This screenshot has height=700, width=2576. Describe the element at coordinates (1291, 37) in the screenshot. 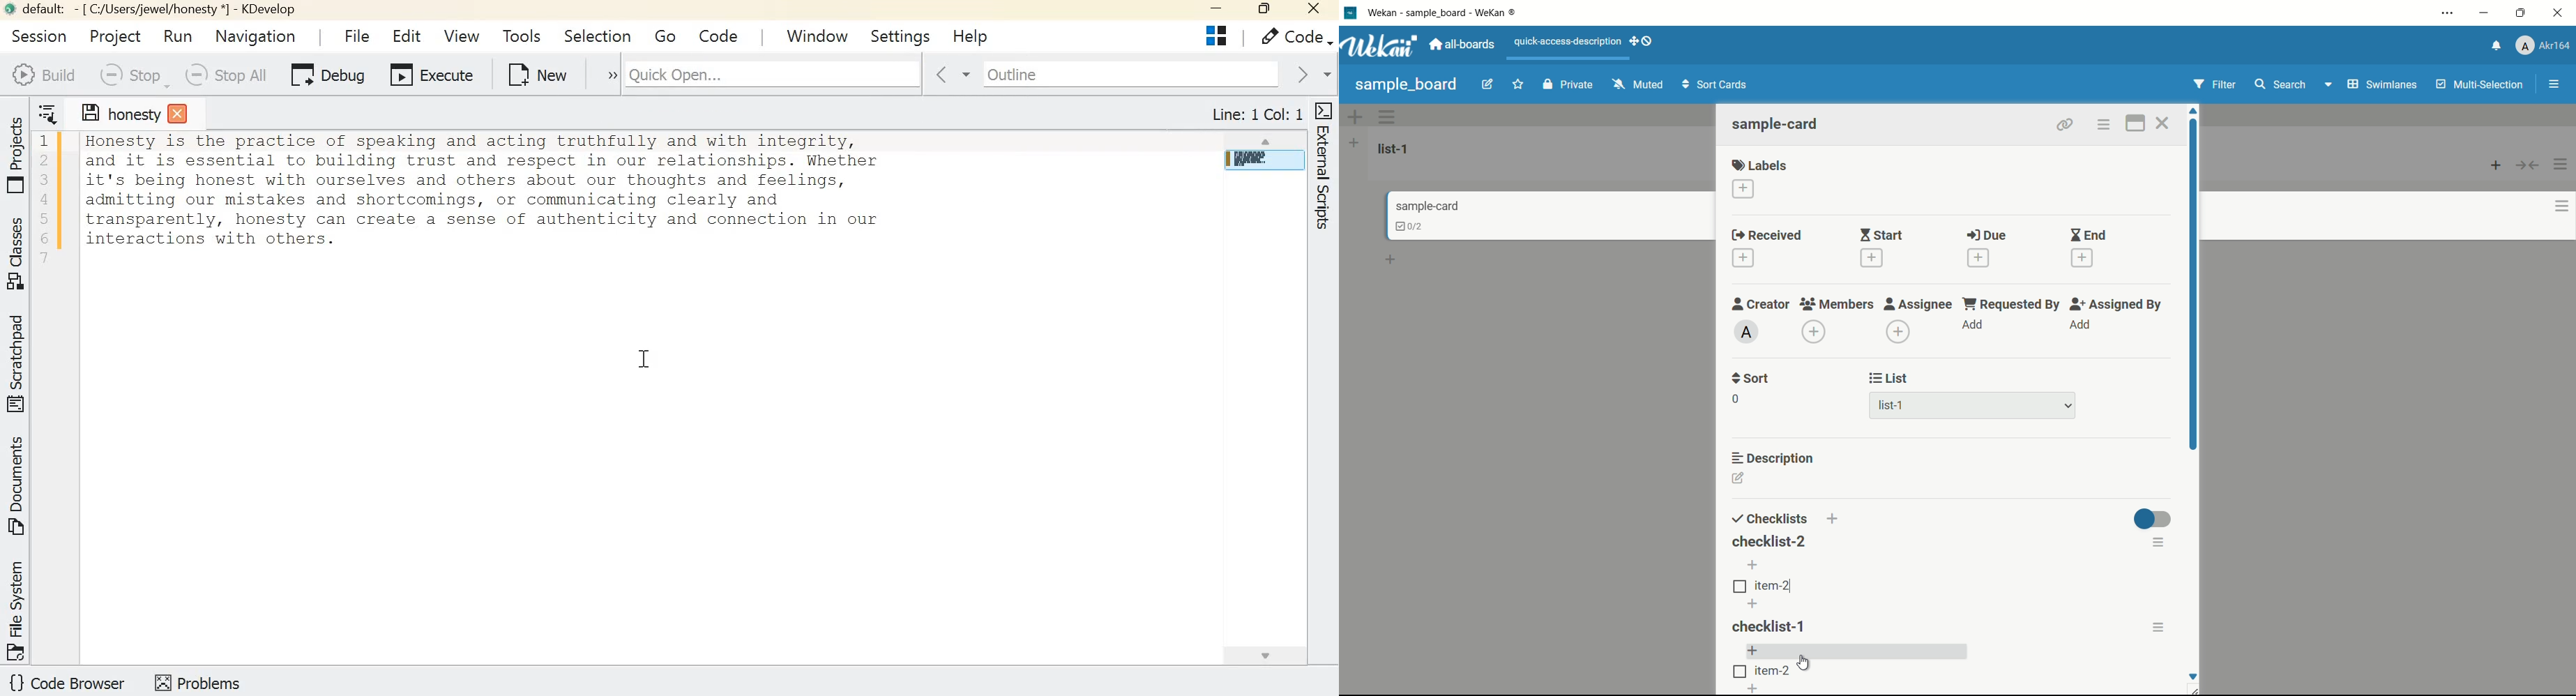

I see `Code` at that location.